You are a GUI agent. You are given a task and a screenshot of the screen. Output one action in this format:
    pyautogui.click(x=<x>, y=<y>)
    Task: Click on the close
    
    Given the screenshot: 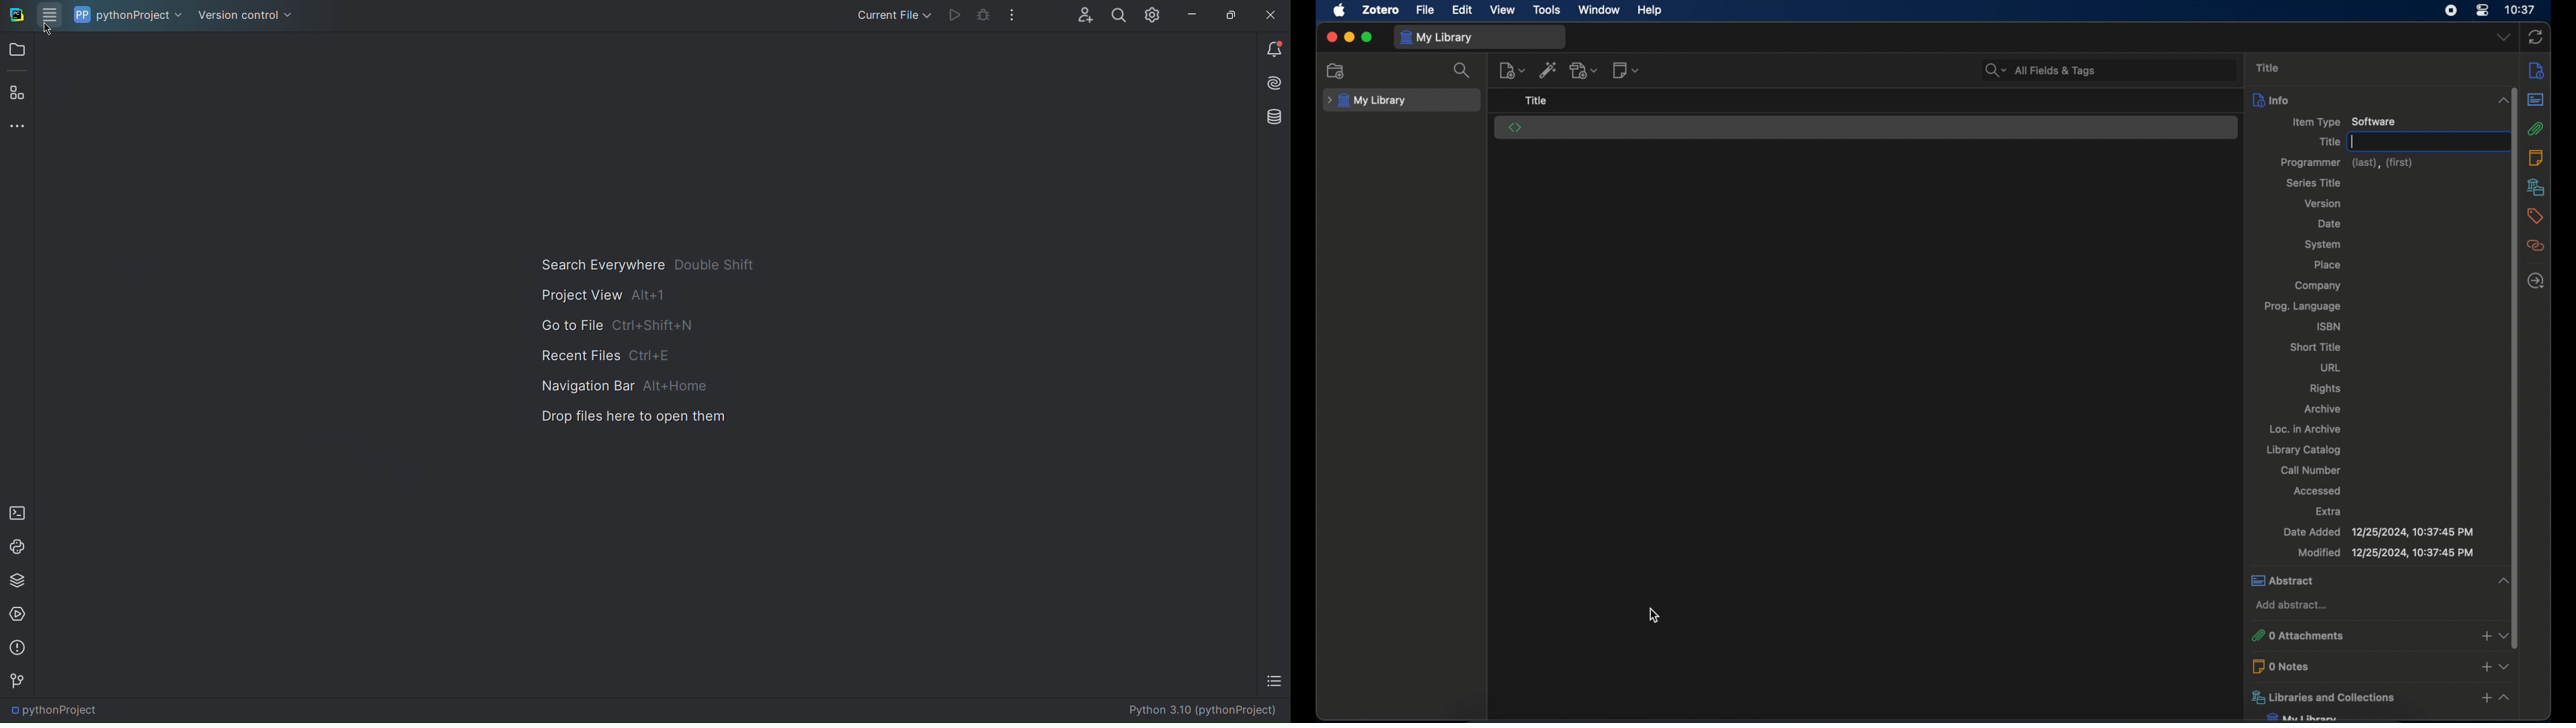 What is the action you would take?
    pyautogui.click(x=1331, y=37)
    